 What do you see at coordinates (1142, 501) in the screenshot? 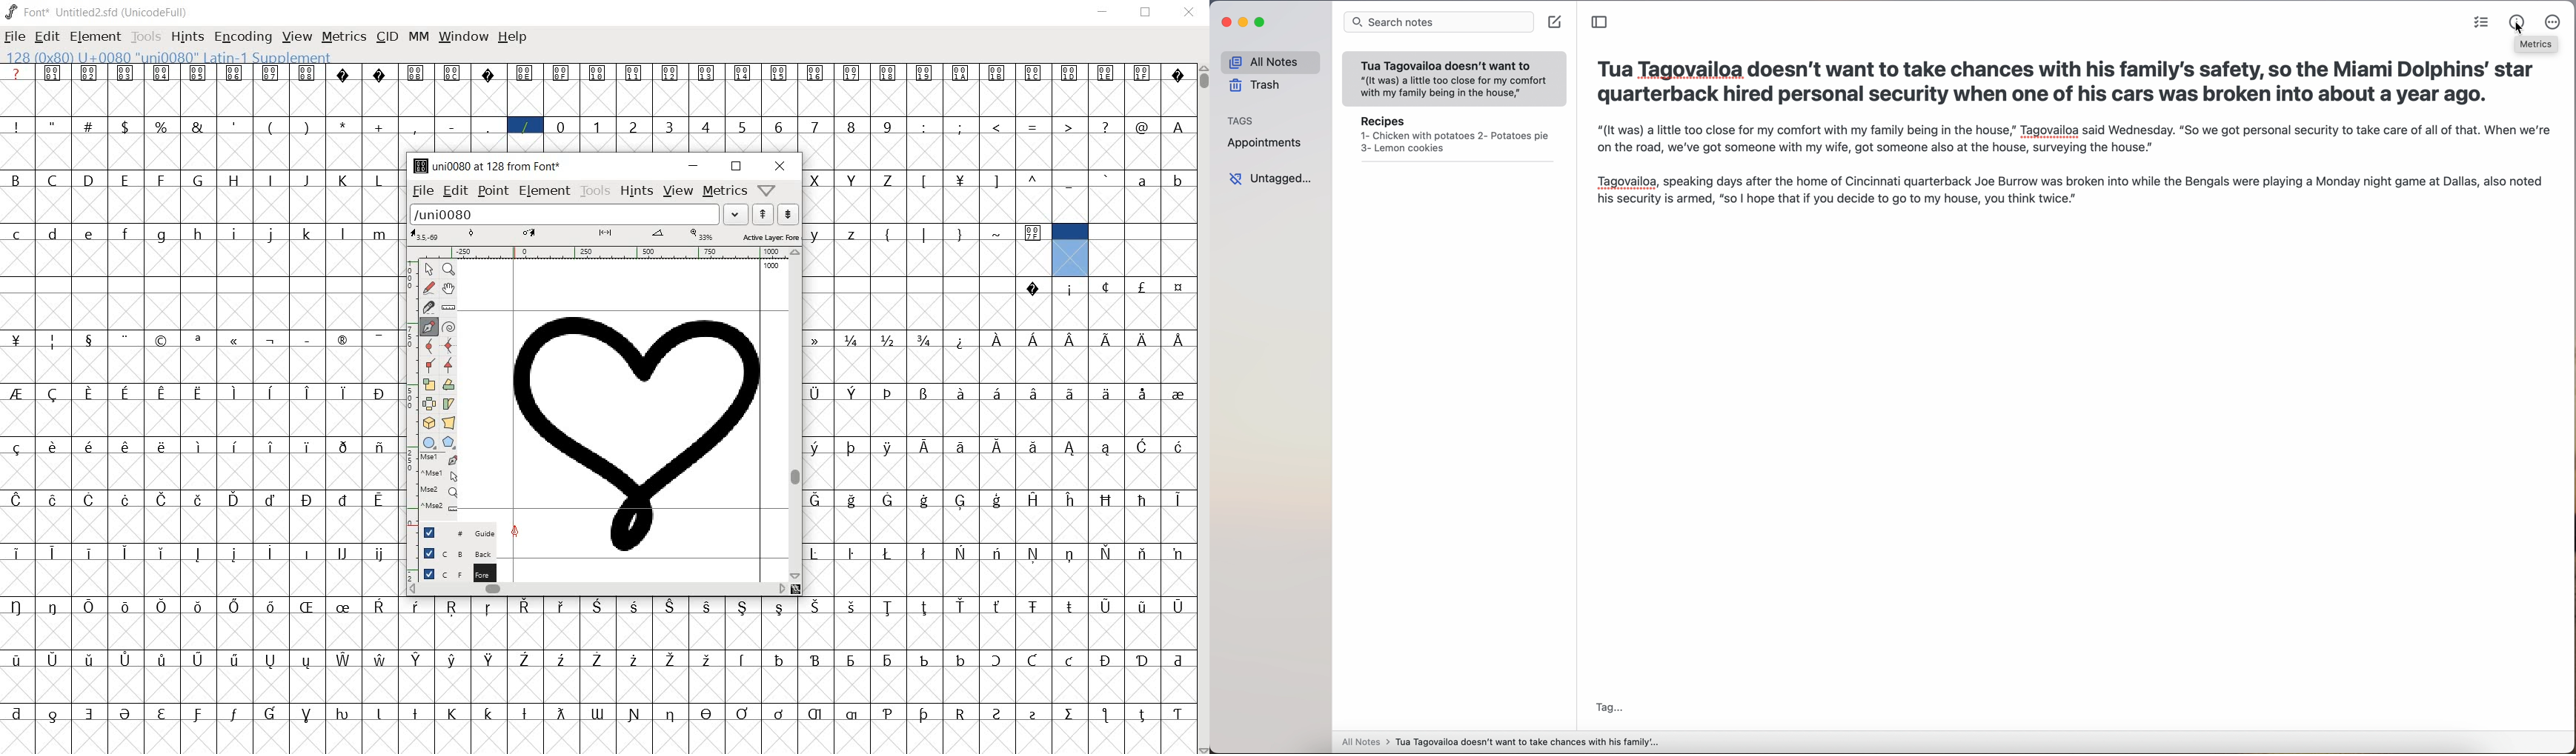
I see `glyph` at bounding box center [1142, 501].